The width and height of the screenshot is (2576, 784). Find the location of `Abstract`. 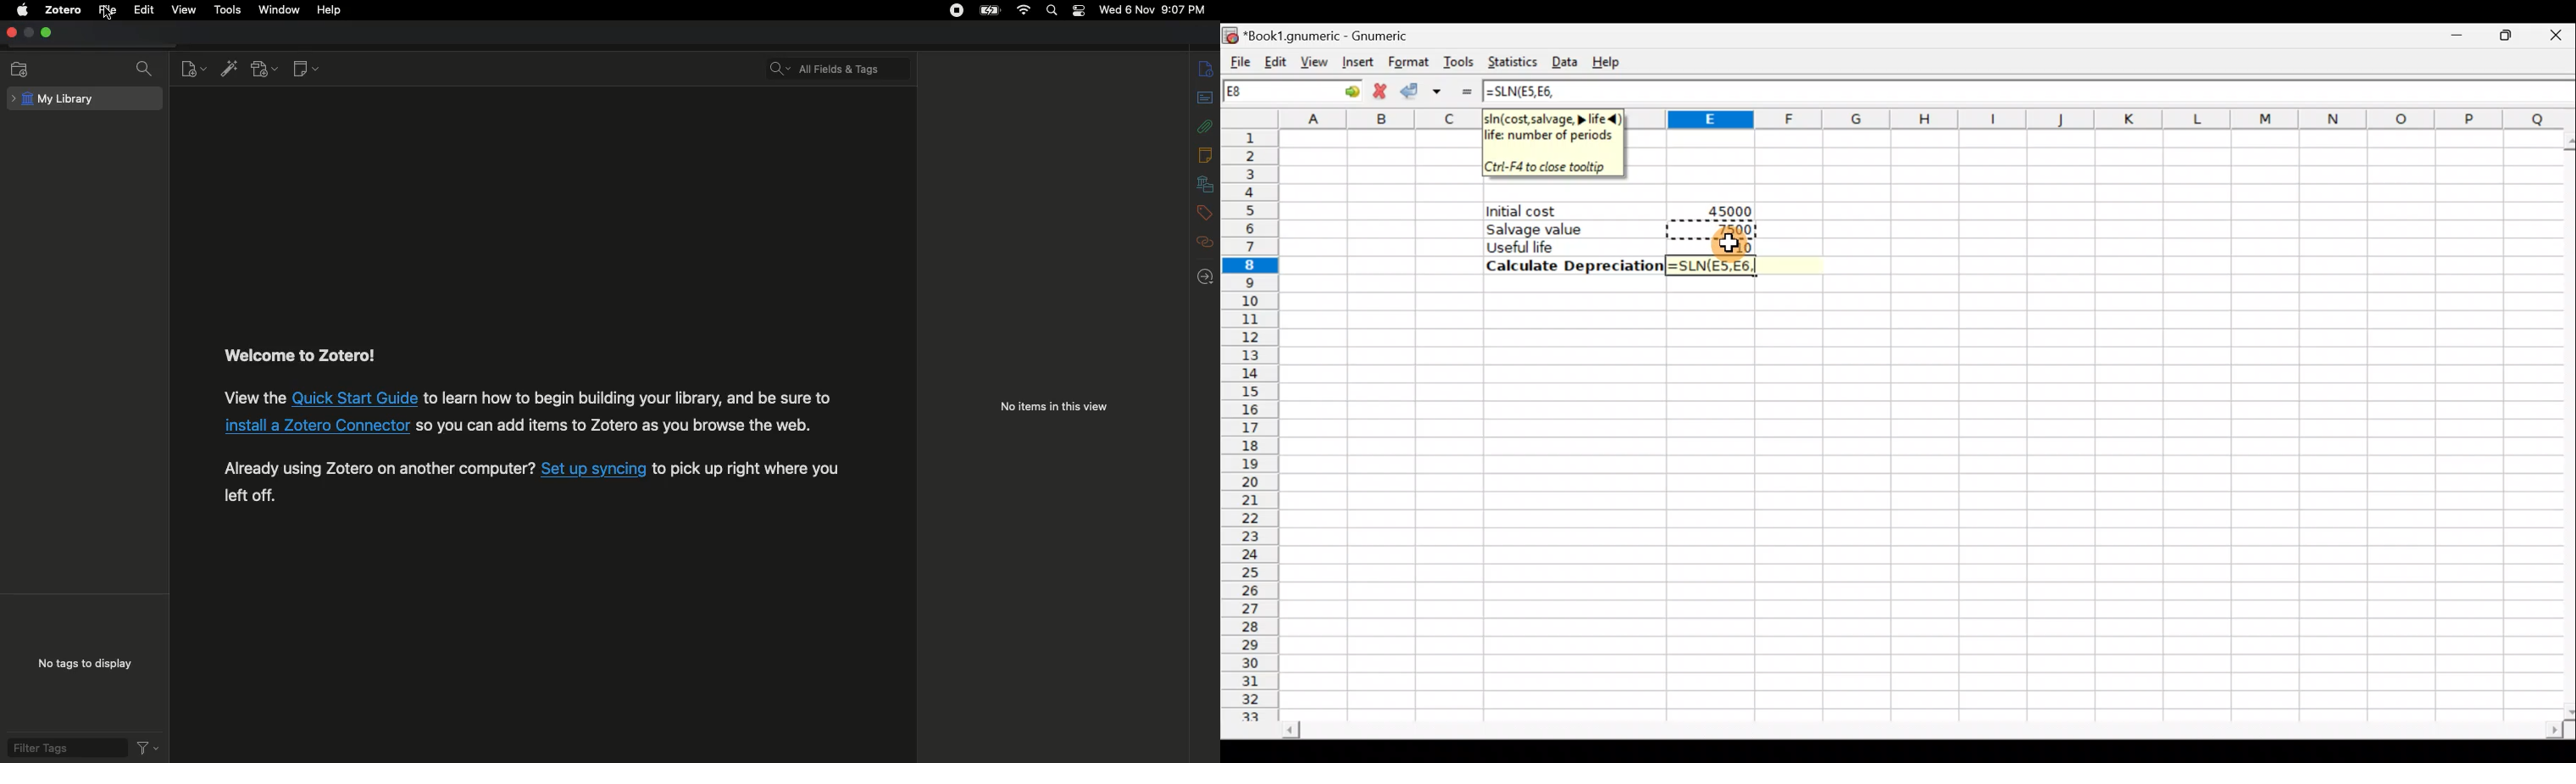

Abstract is located at coordinates (1204, 98).